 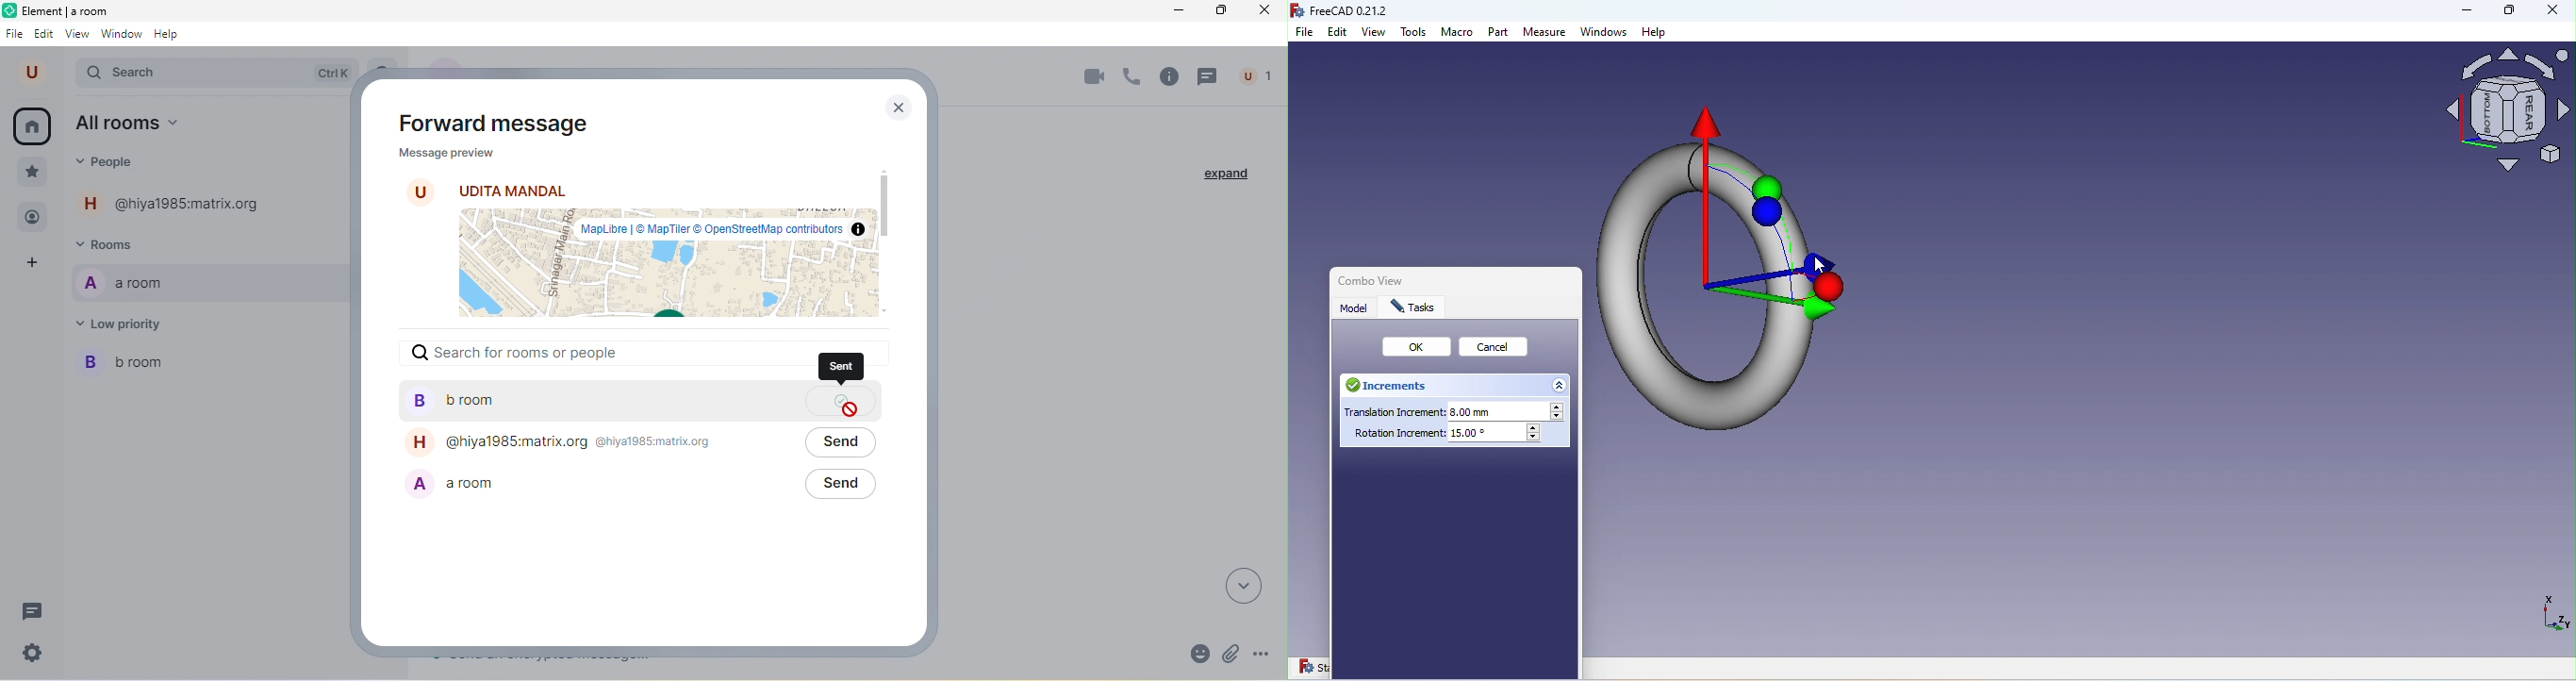 What do you see at coordinates (882, 169) in the screenshot?
I see `scroll up` at bounding box center [882, 169].